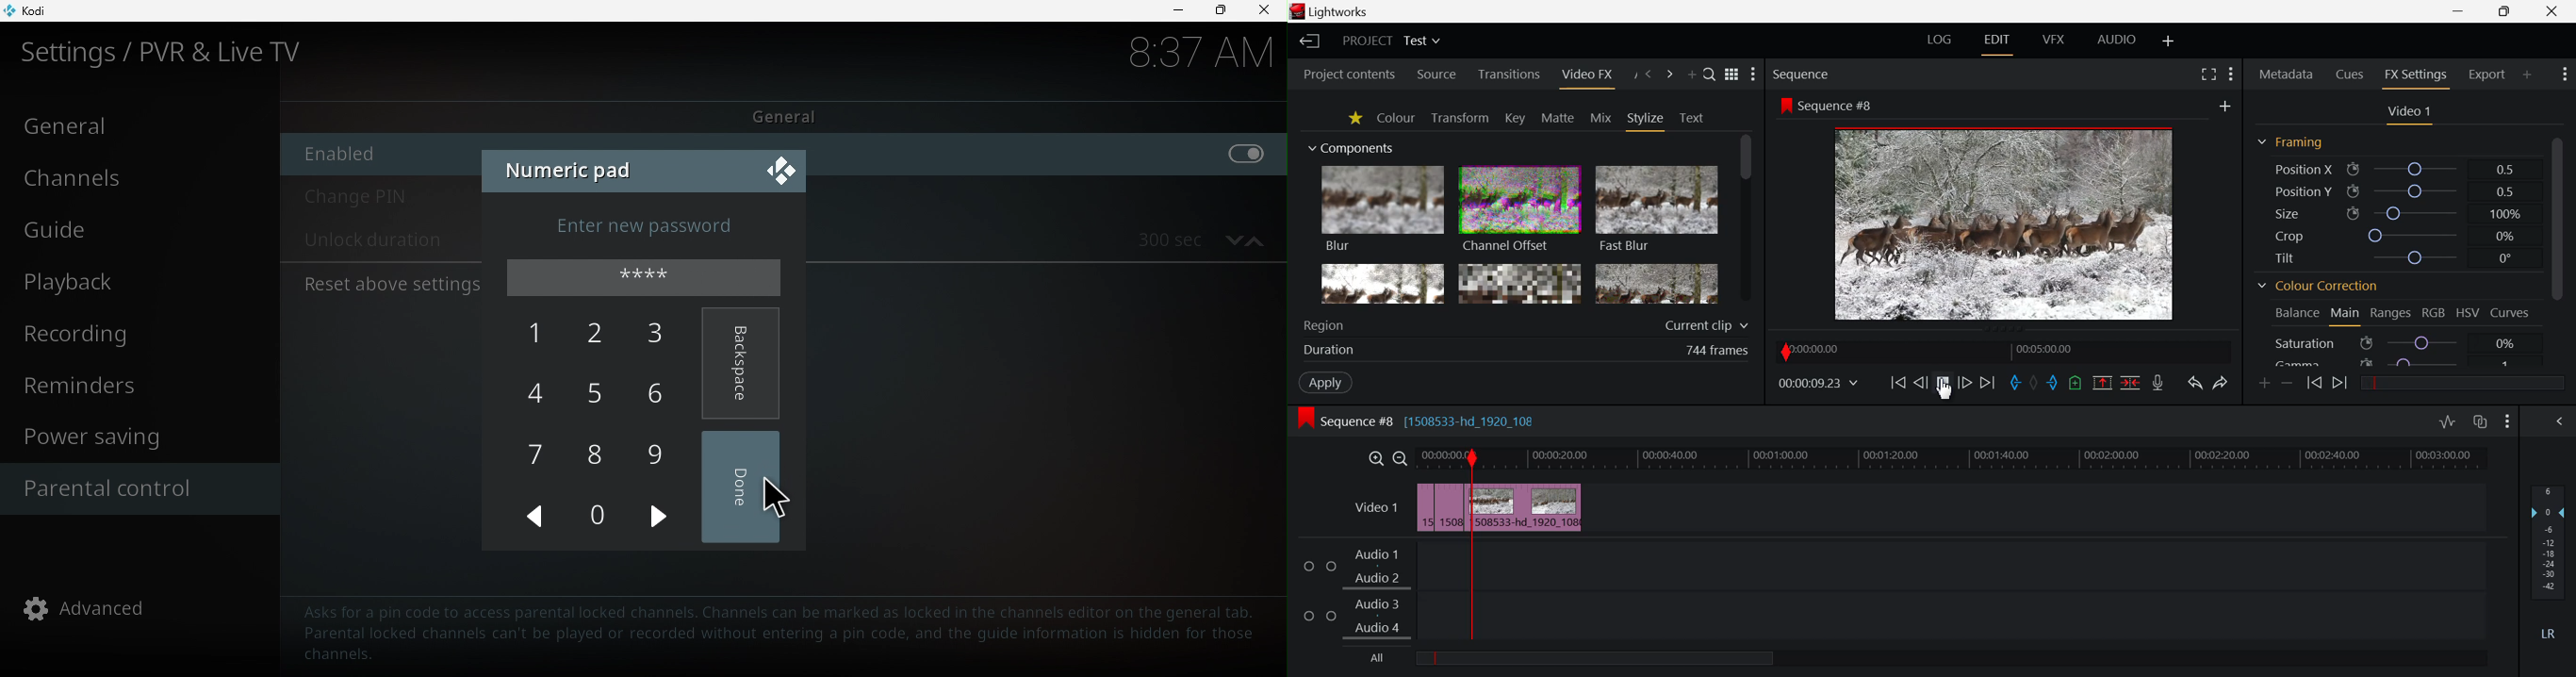 This screenshot has height=700, width=2576. Describe the element at coordinates (1710, 75) in the screenshot. I see `Search` at that location.